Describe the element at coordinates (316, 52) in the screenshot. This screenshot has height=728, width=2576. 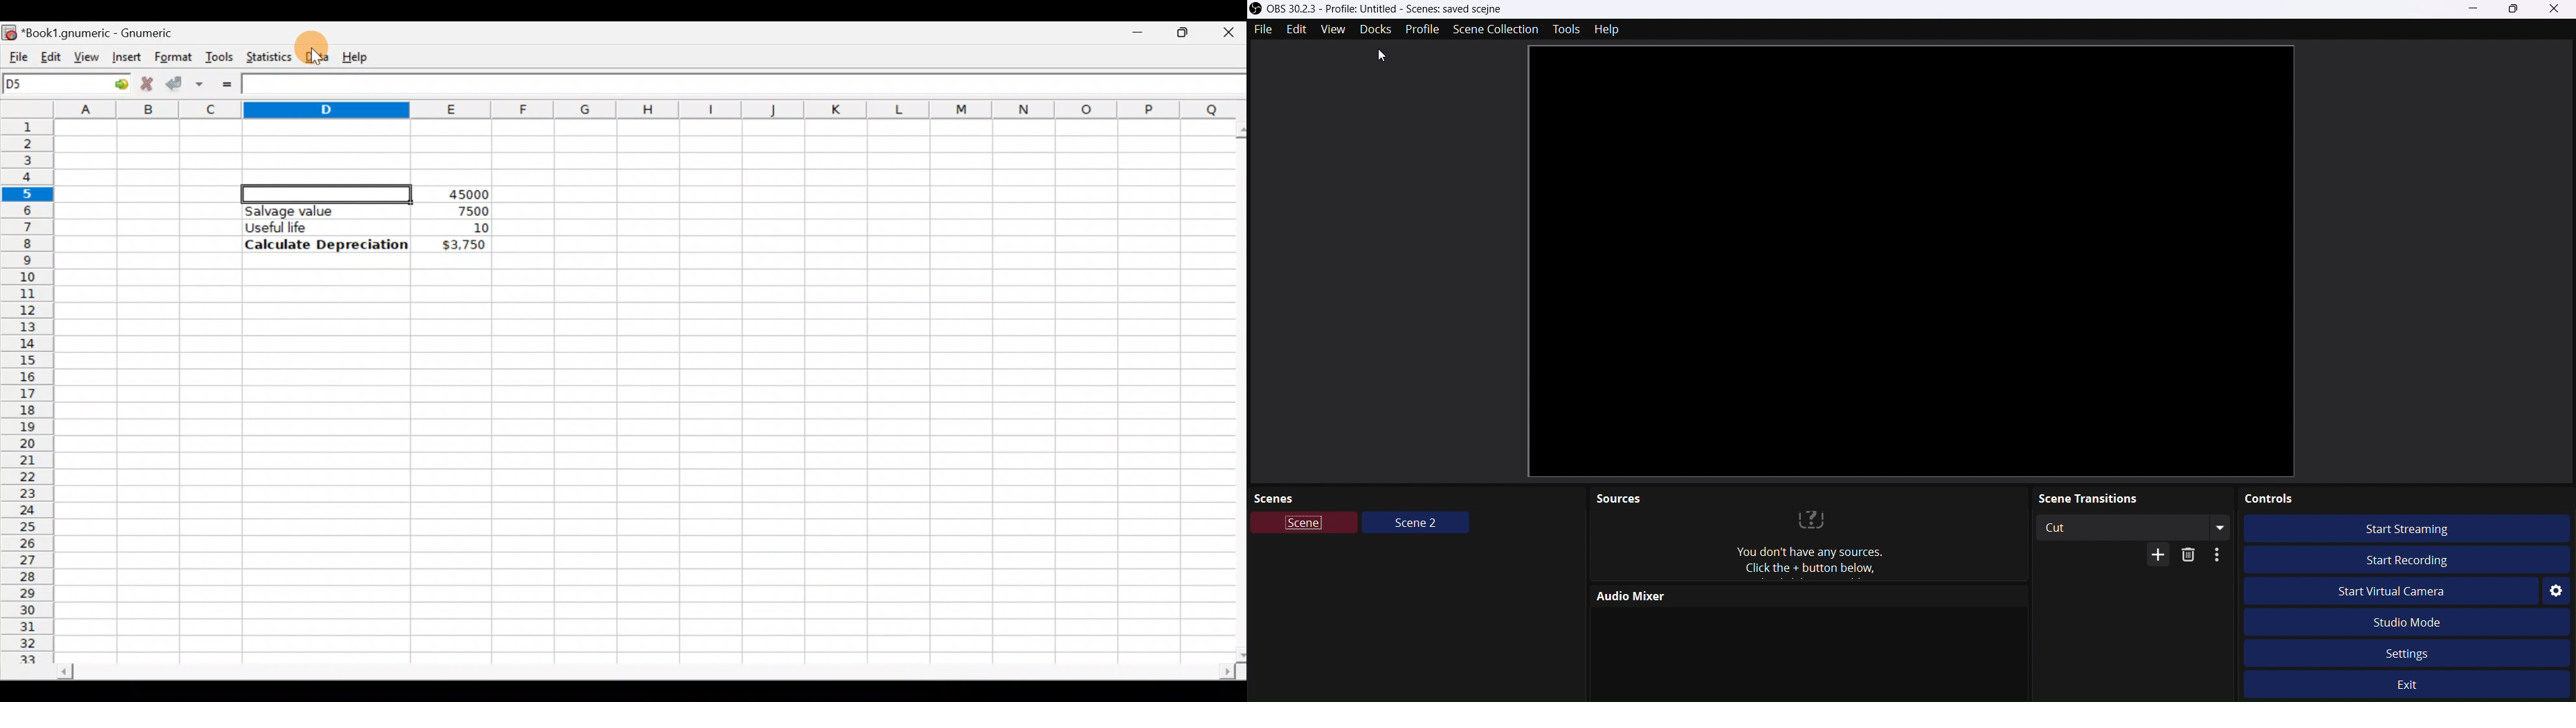
I see `Cursor on Data` at that location.